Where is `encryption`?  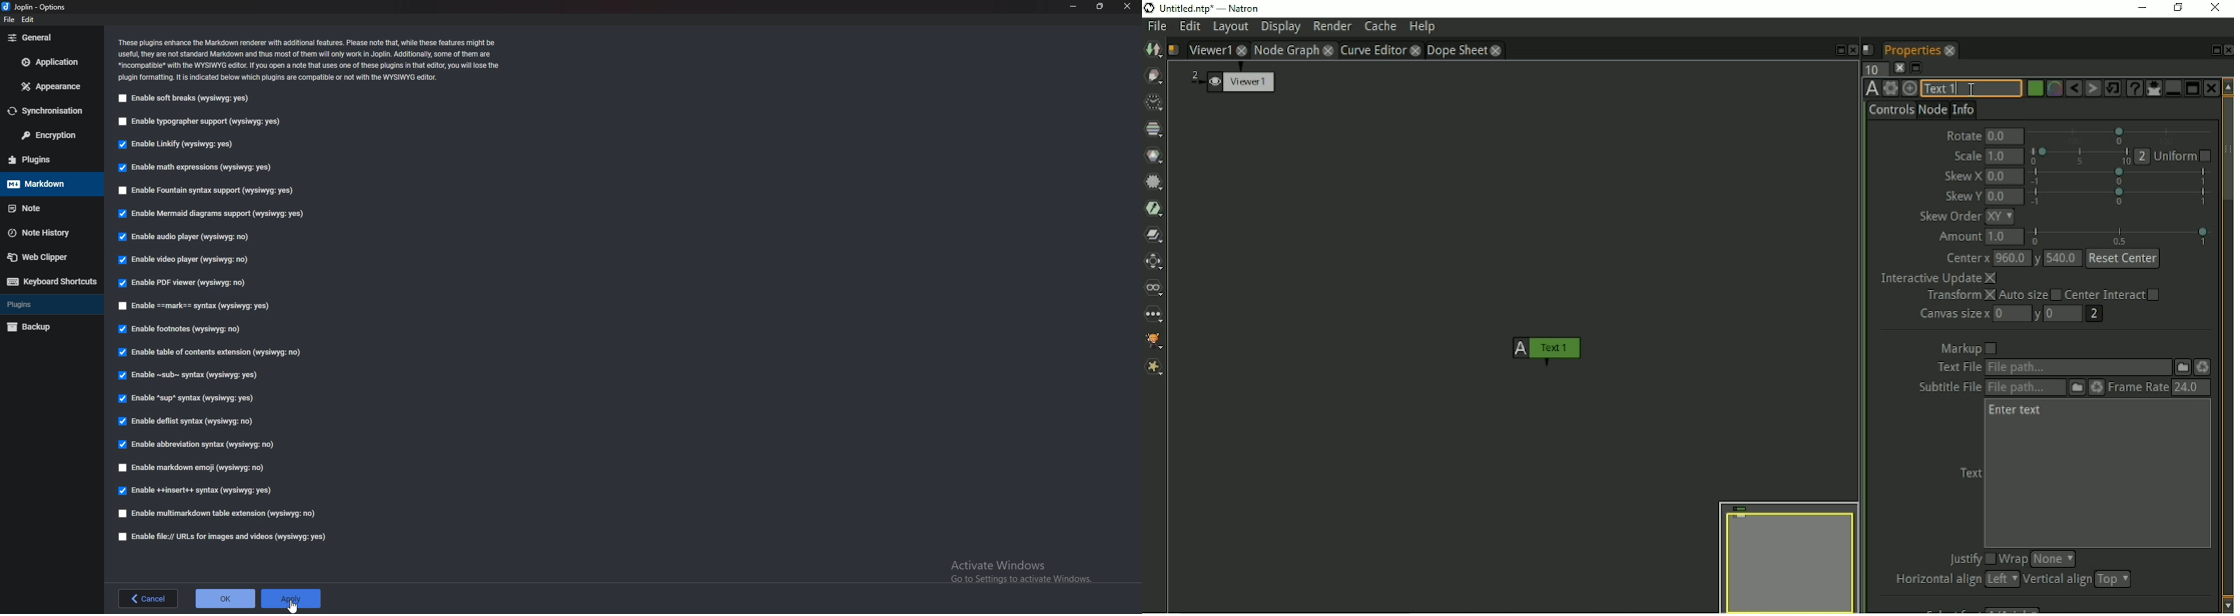
encryption is located at coordinates (50, 134).